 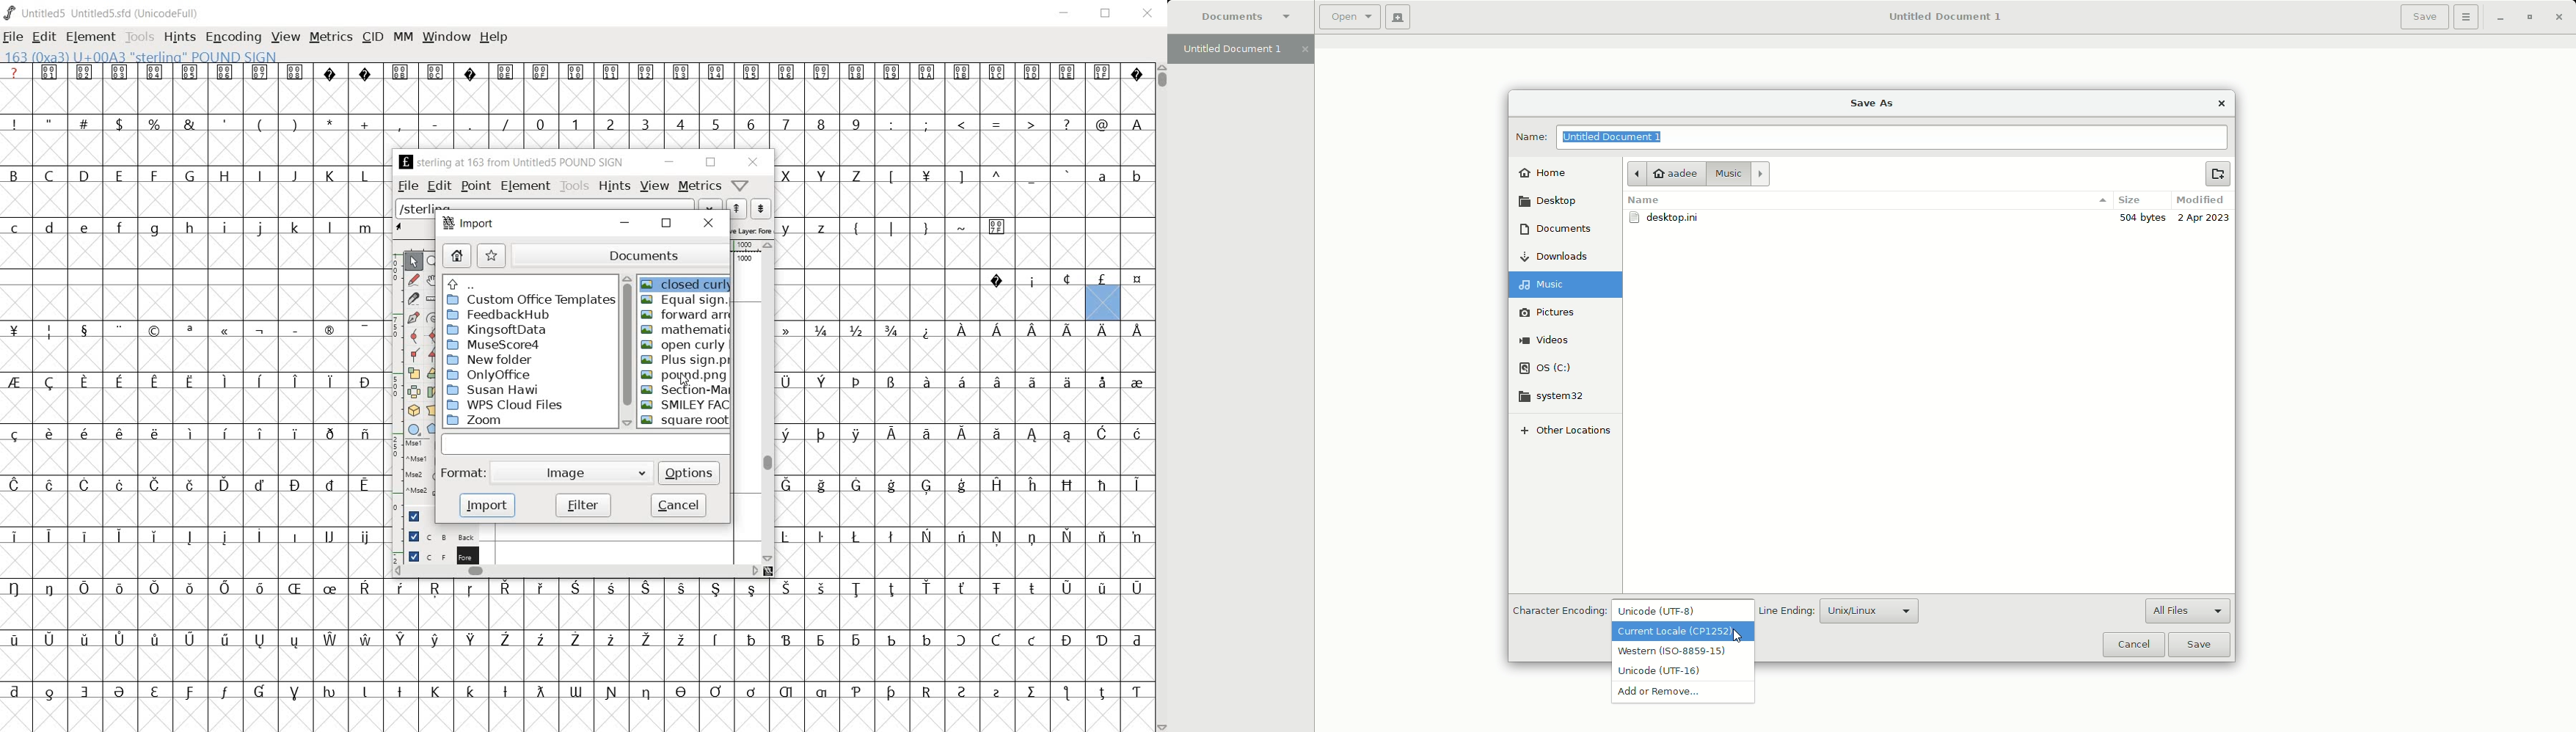 I want to click on ], so click(x=962, y=175).